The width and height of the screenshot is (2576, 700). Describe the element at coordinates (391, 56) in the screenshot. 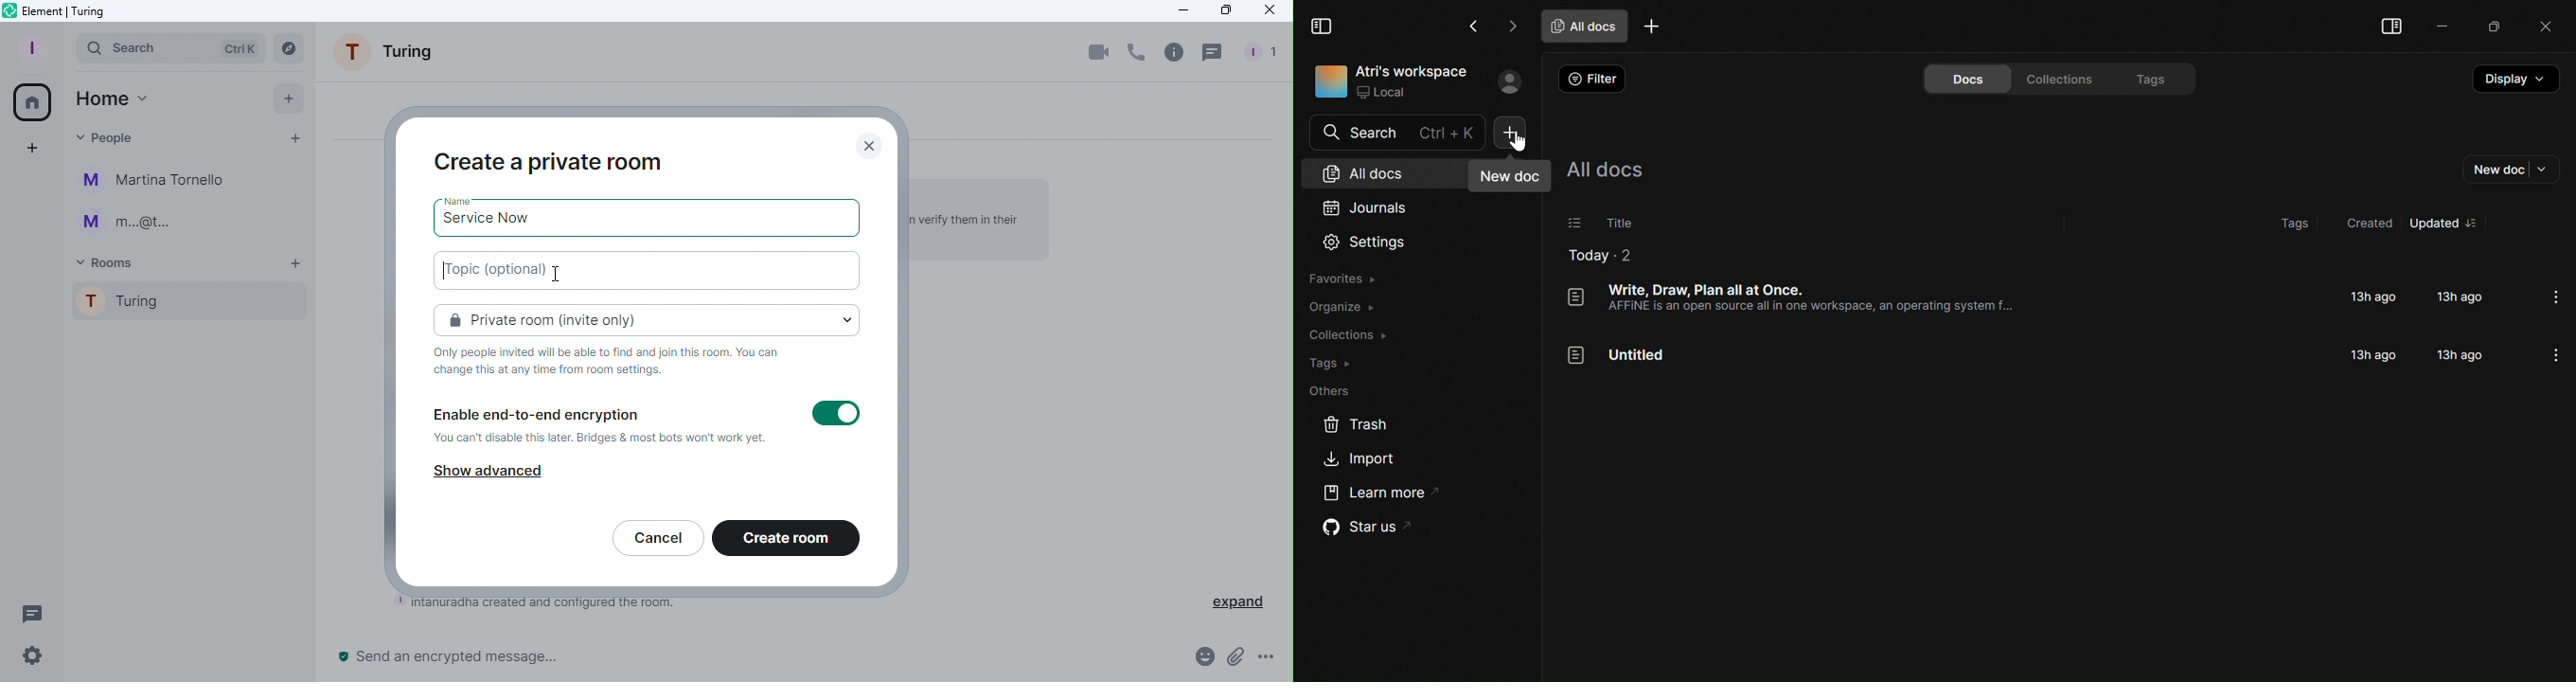

I see `Room name` at that location.